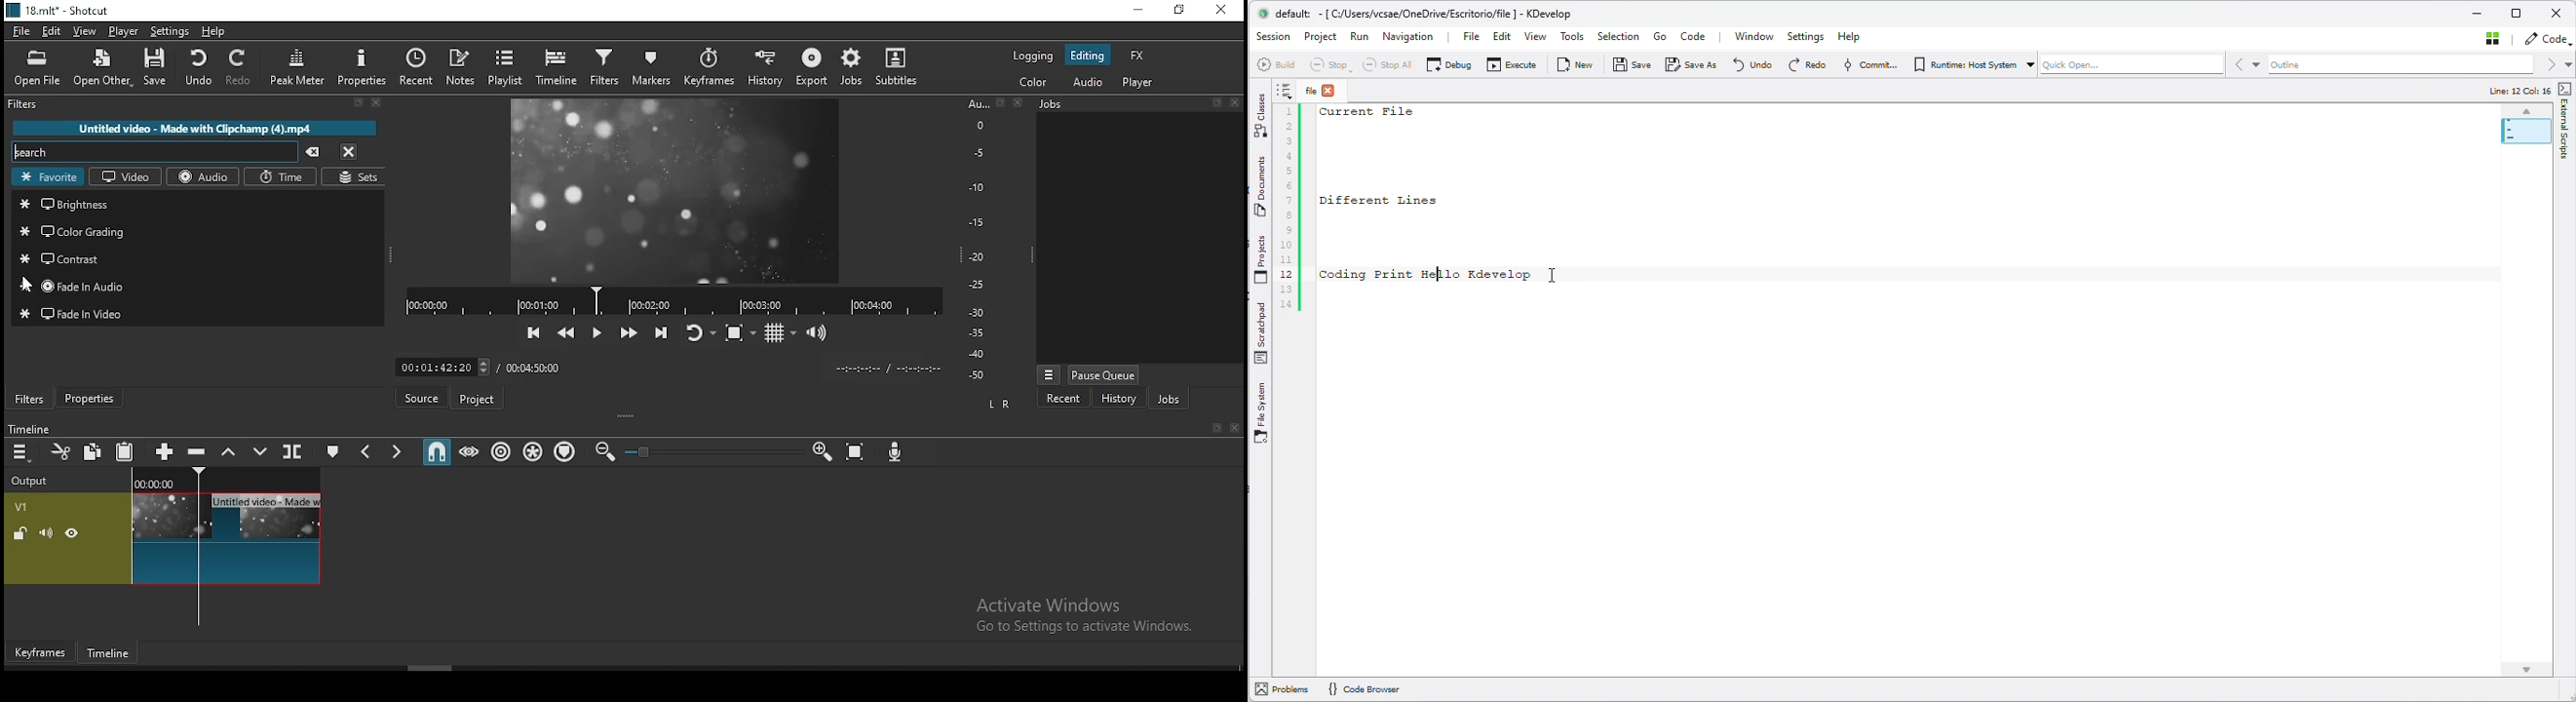 The height and width of the screenshot is (728, 2576). Describe the element at coordinates (604, 451) in the screenshot. I see `zoom timeline out` at that location.